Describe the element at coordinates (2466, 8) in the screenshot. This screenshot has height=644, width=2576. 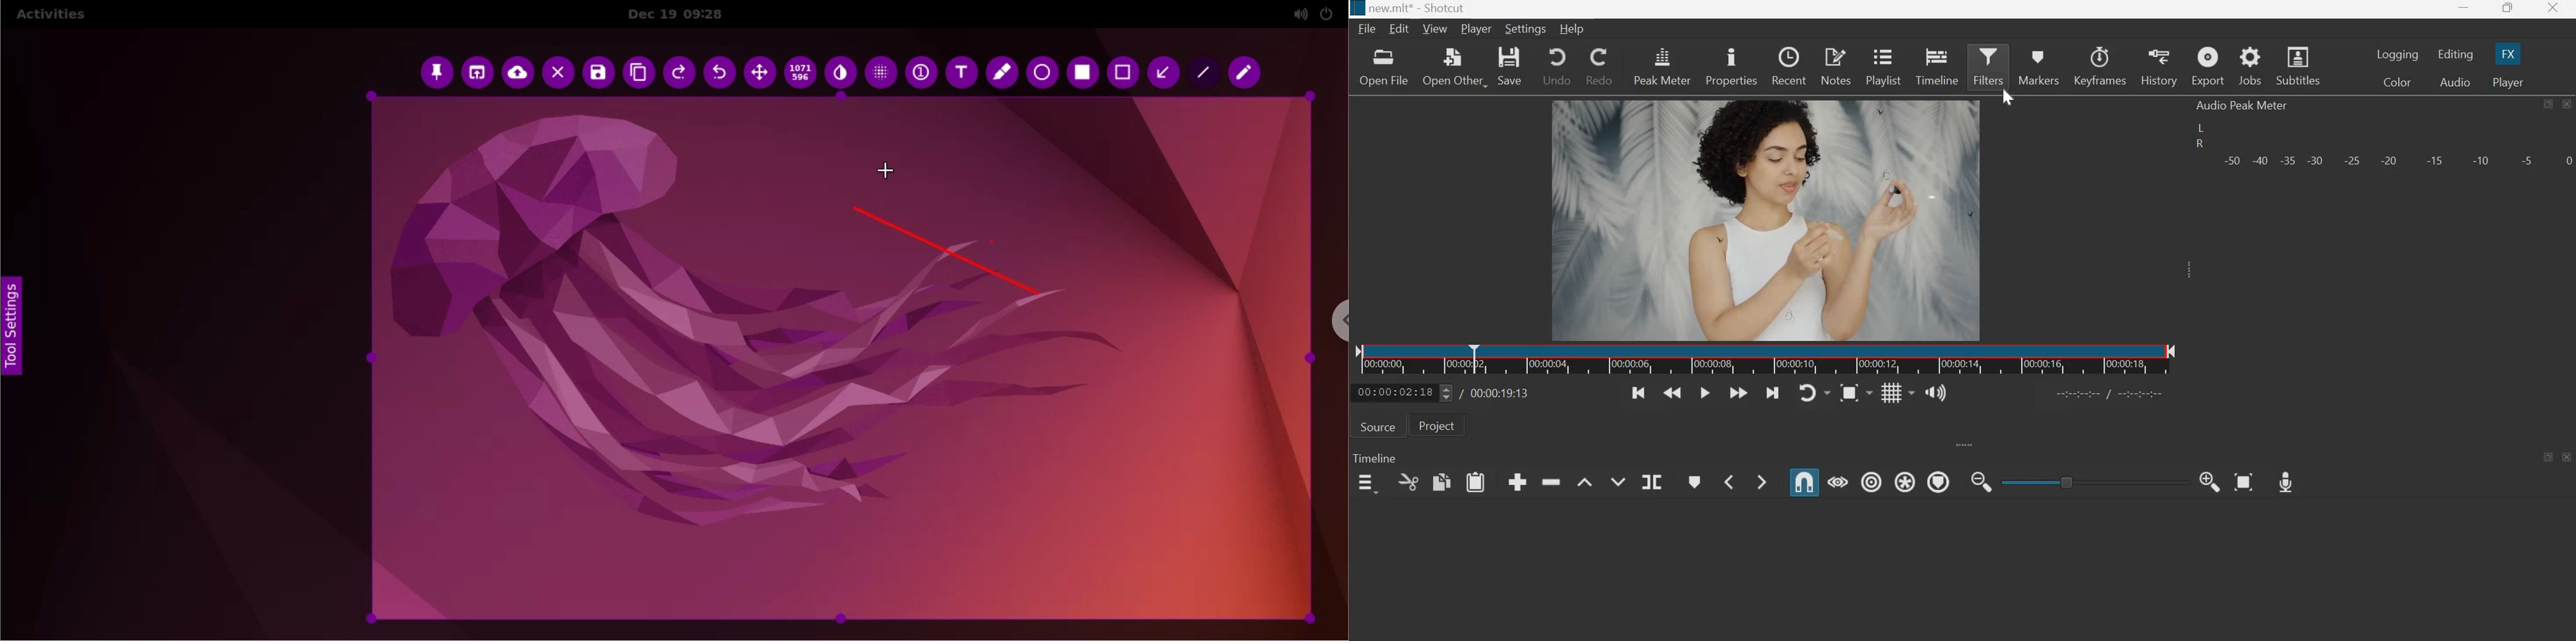
I see `Minimize` at that location.